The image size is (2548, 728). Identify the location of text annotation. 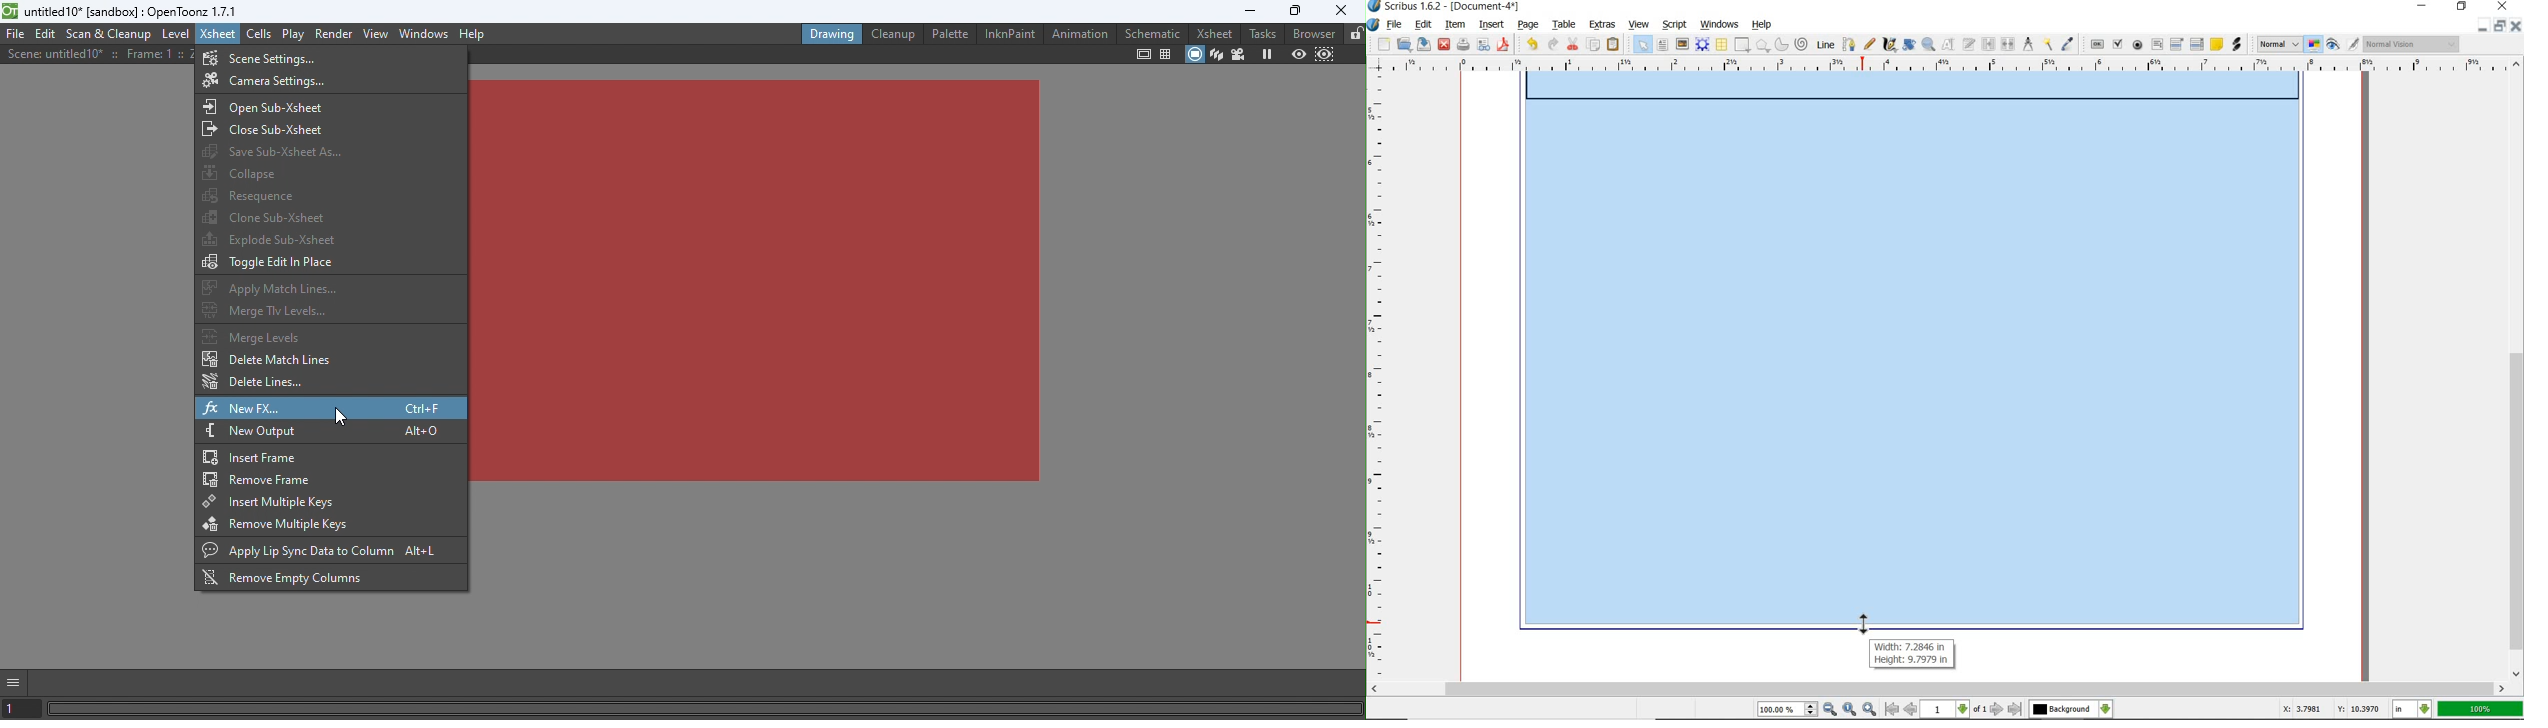
(2217, 44).